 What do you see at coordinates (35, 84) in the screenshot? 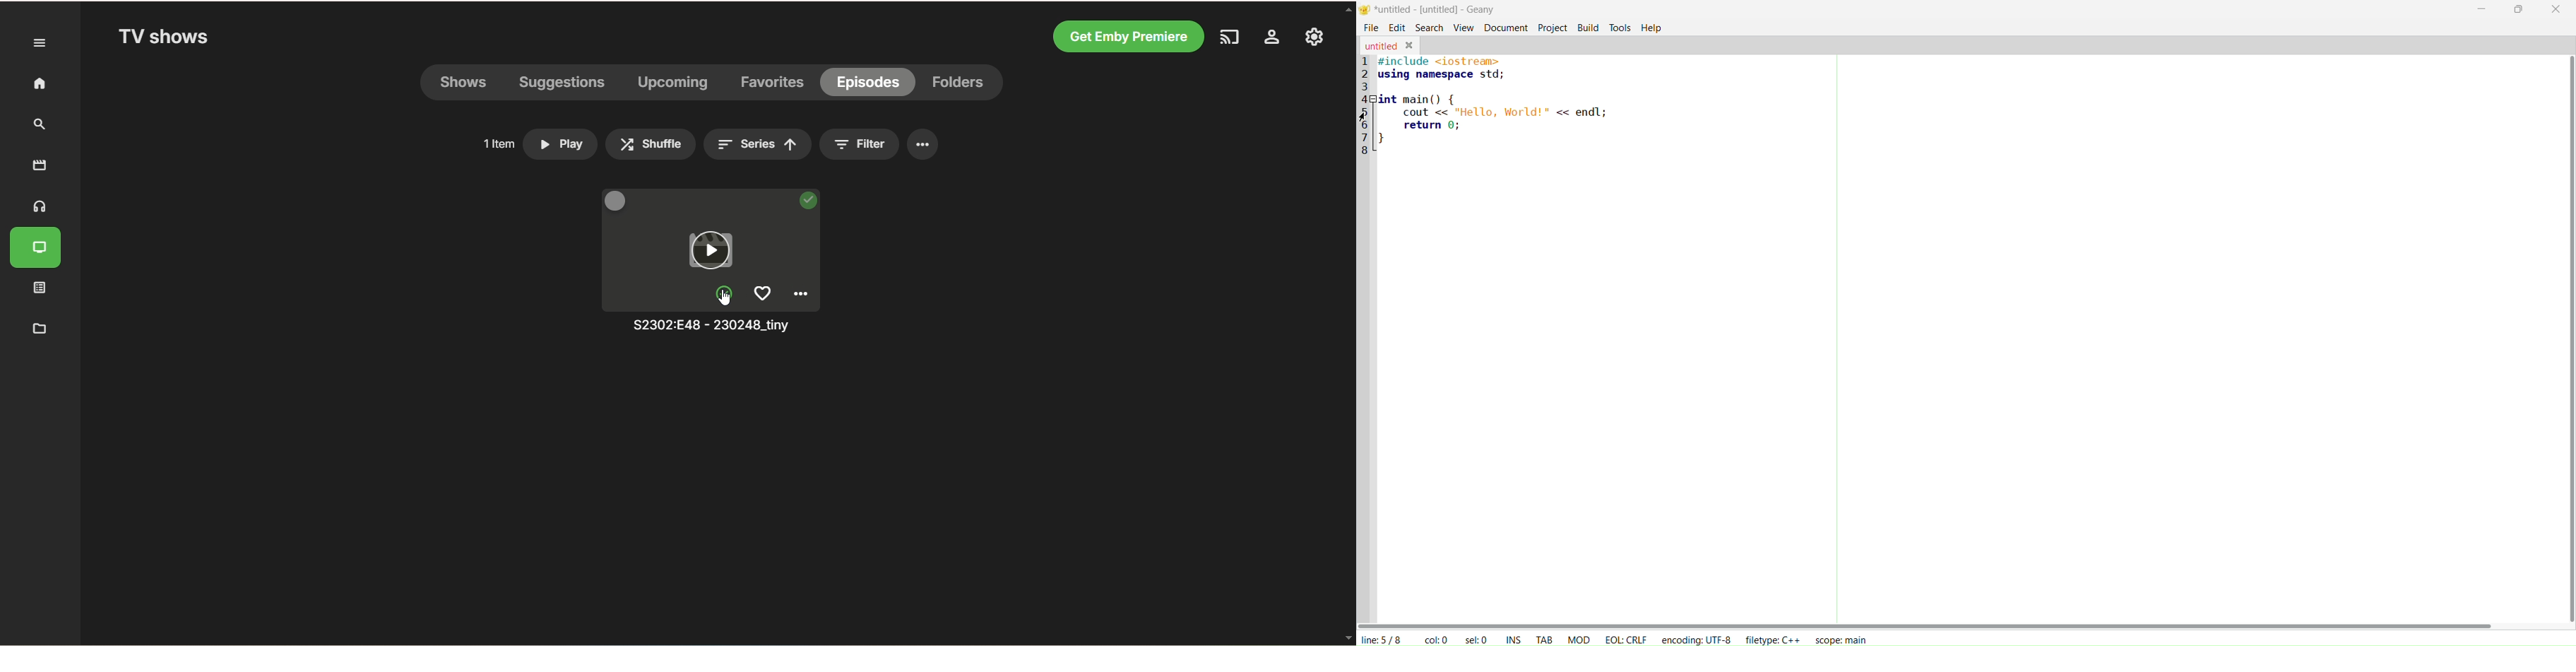
I see `home` at bounding box center [35, 84].